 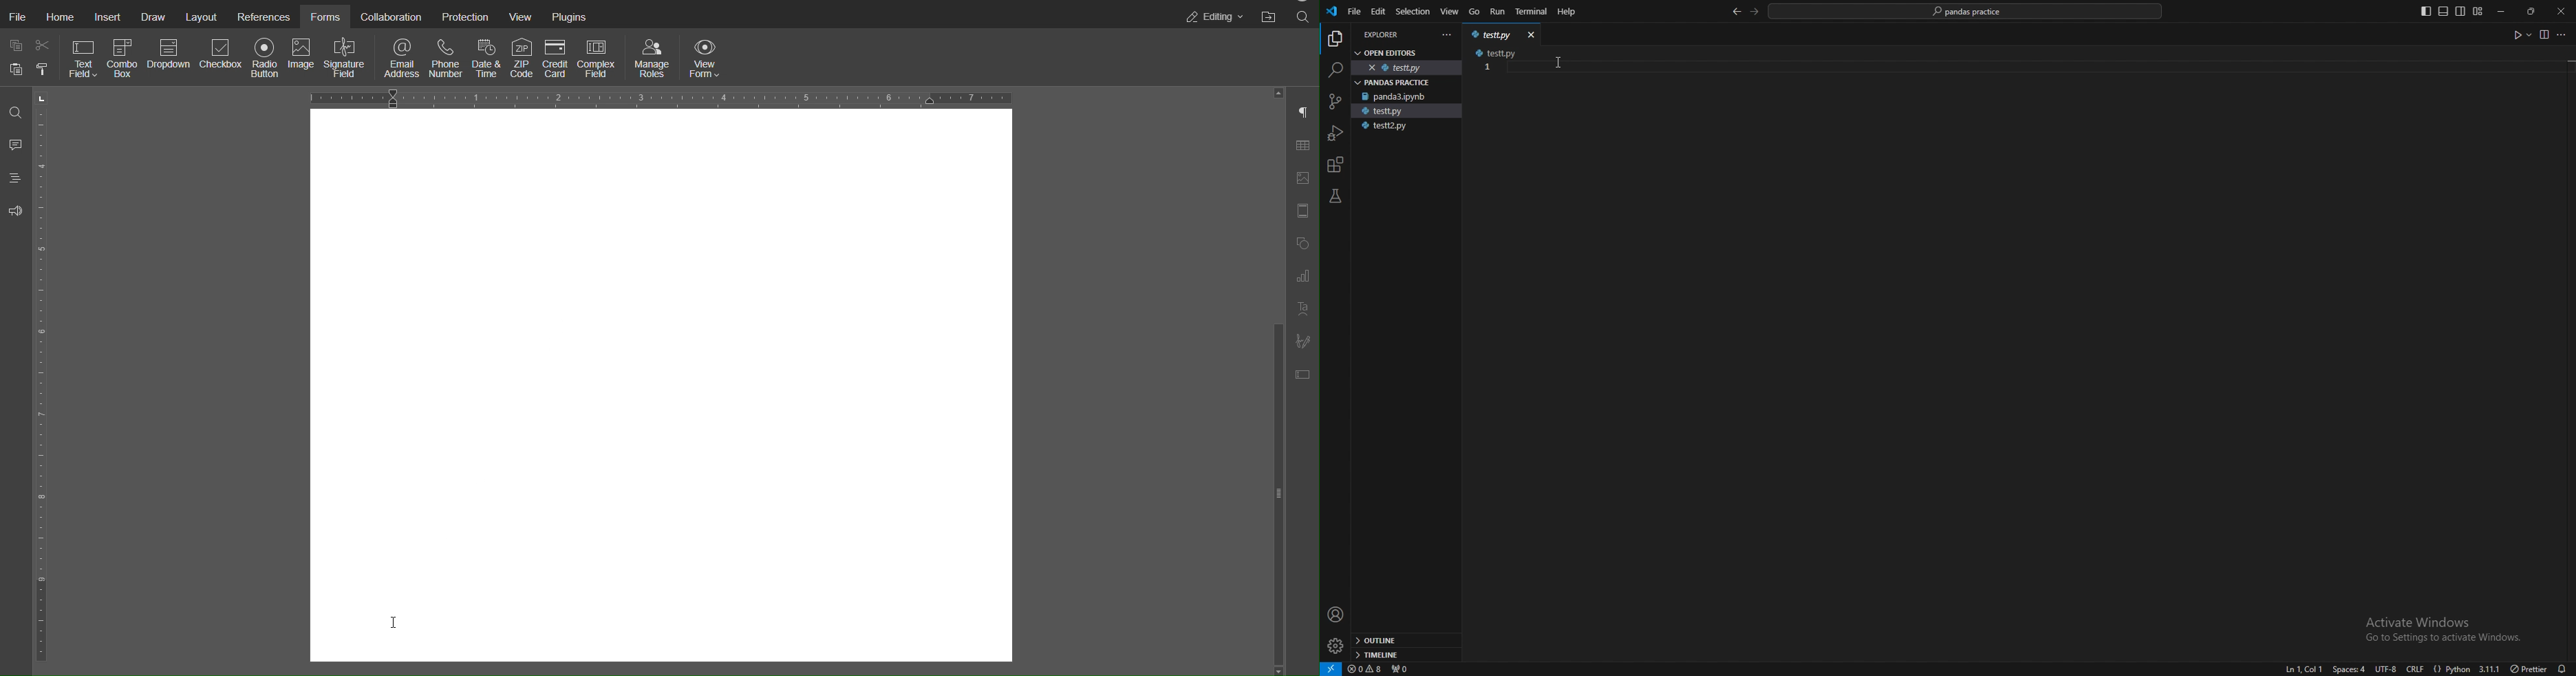 What do you see at coordinates (441, 57) in the screenshot?
I see `Phone Number ` at bounding box center [441, 57].